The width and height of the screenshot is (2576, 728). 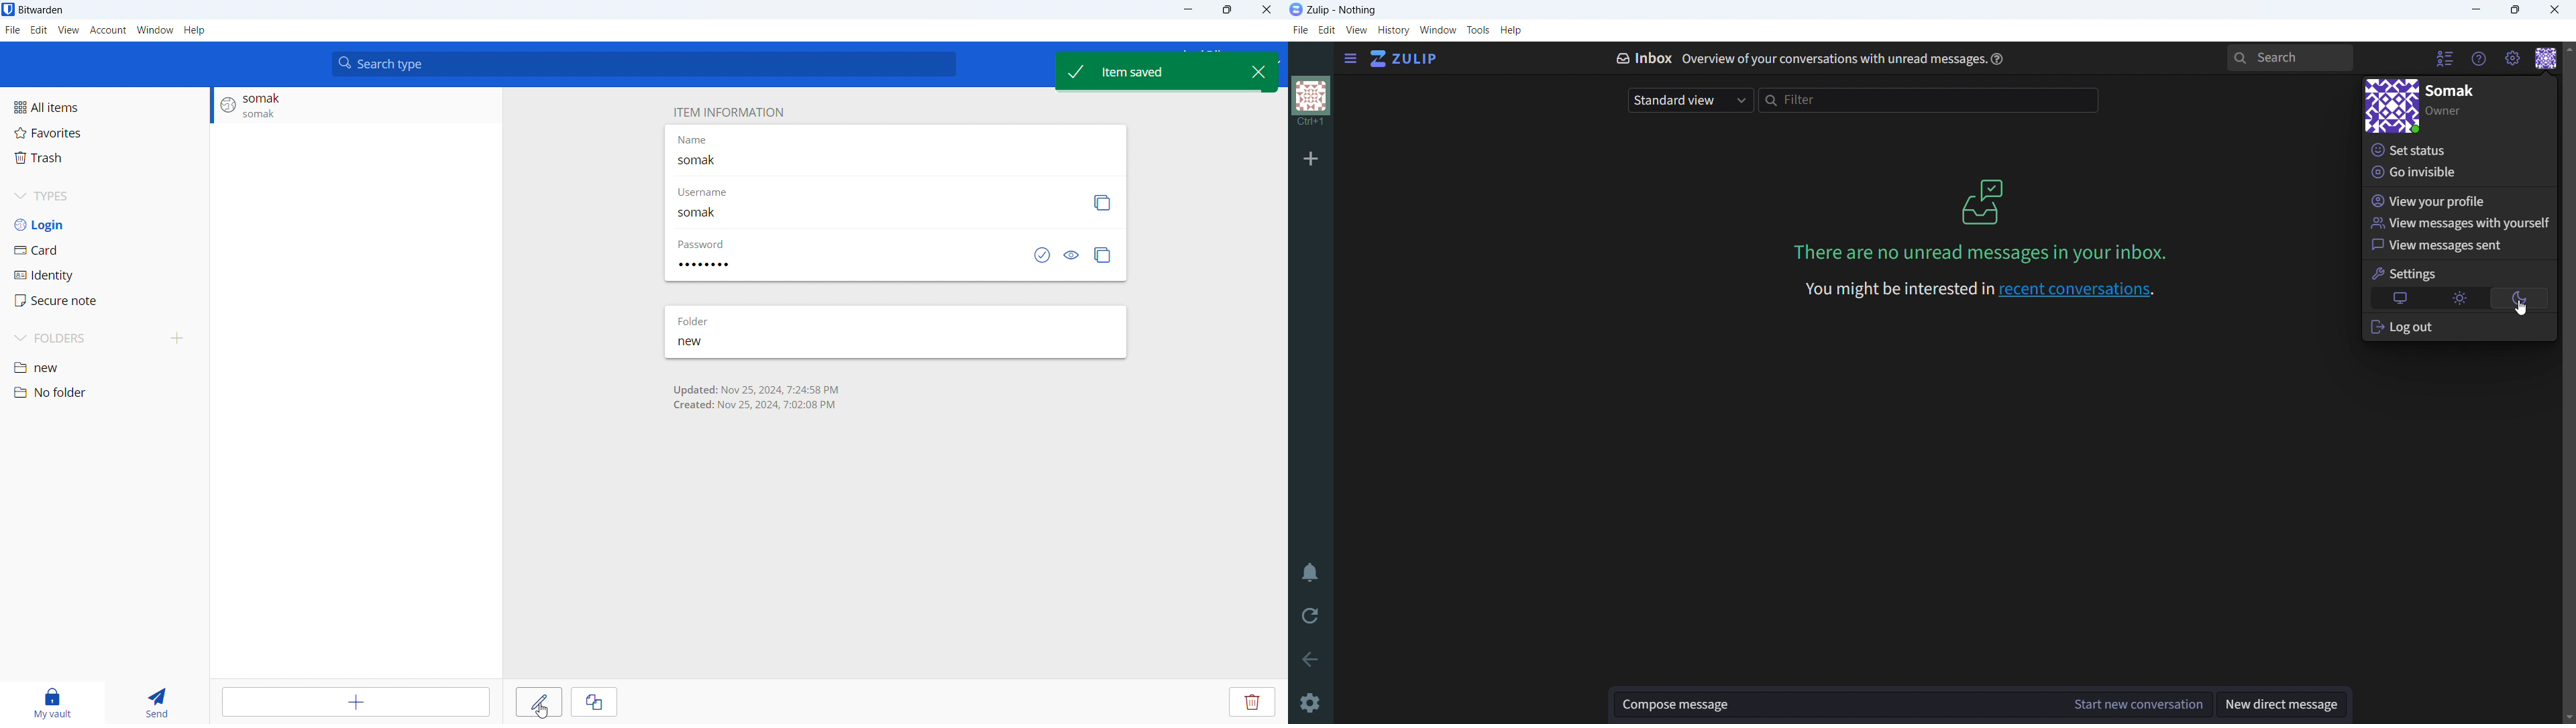 I want to click on recent conversationa, so click(x=1979, y=288).